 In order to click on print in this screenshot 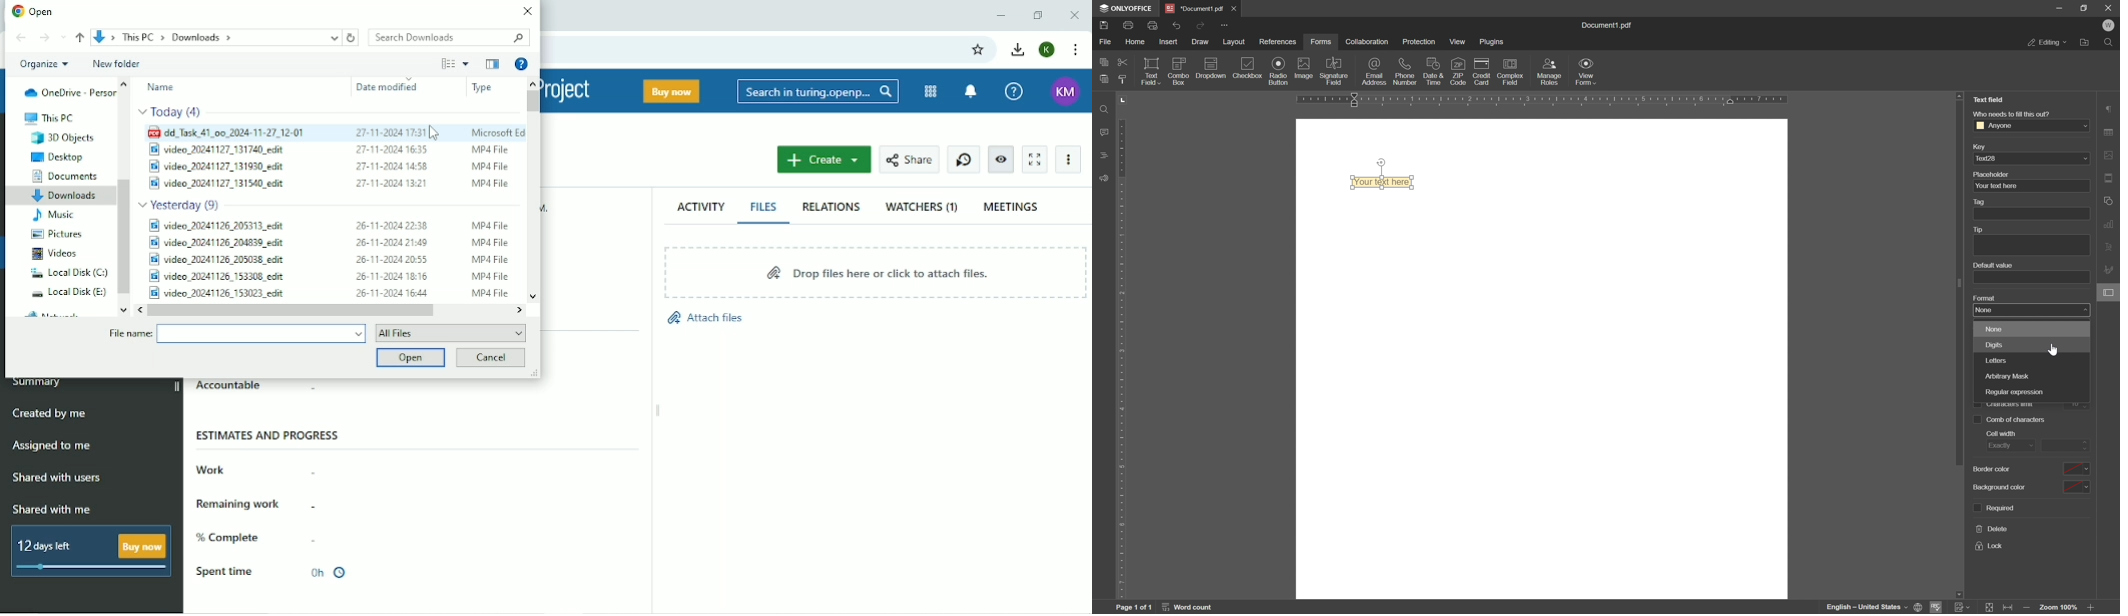, I will do `click(1130, 26)`.